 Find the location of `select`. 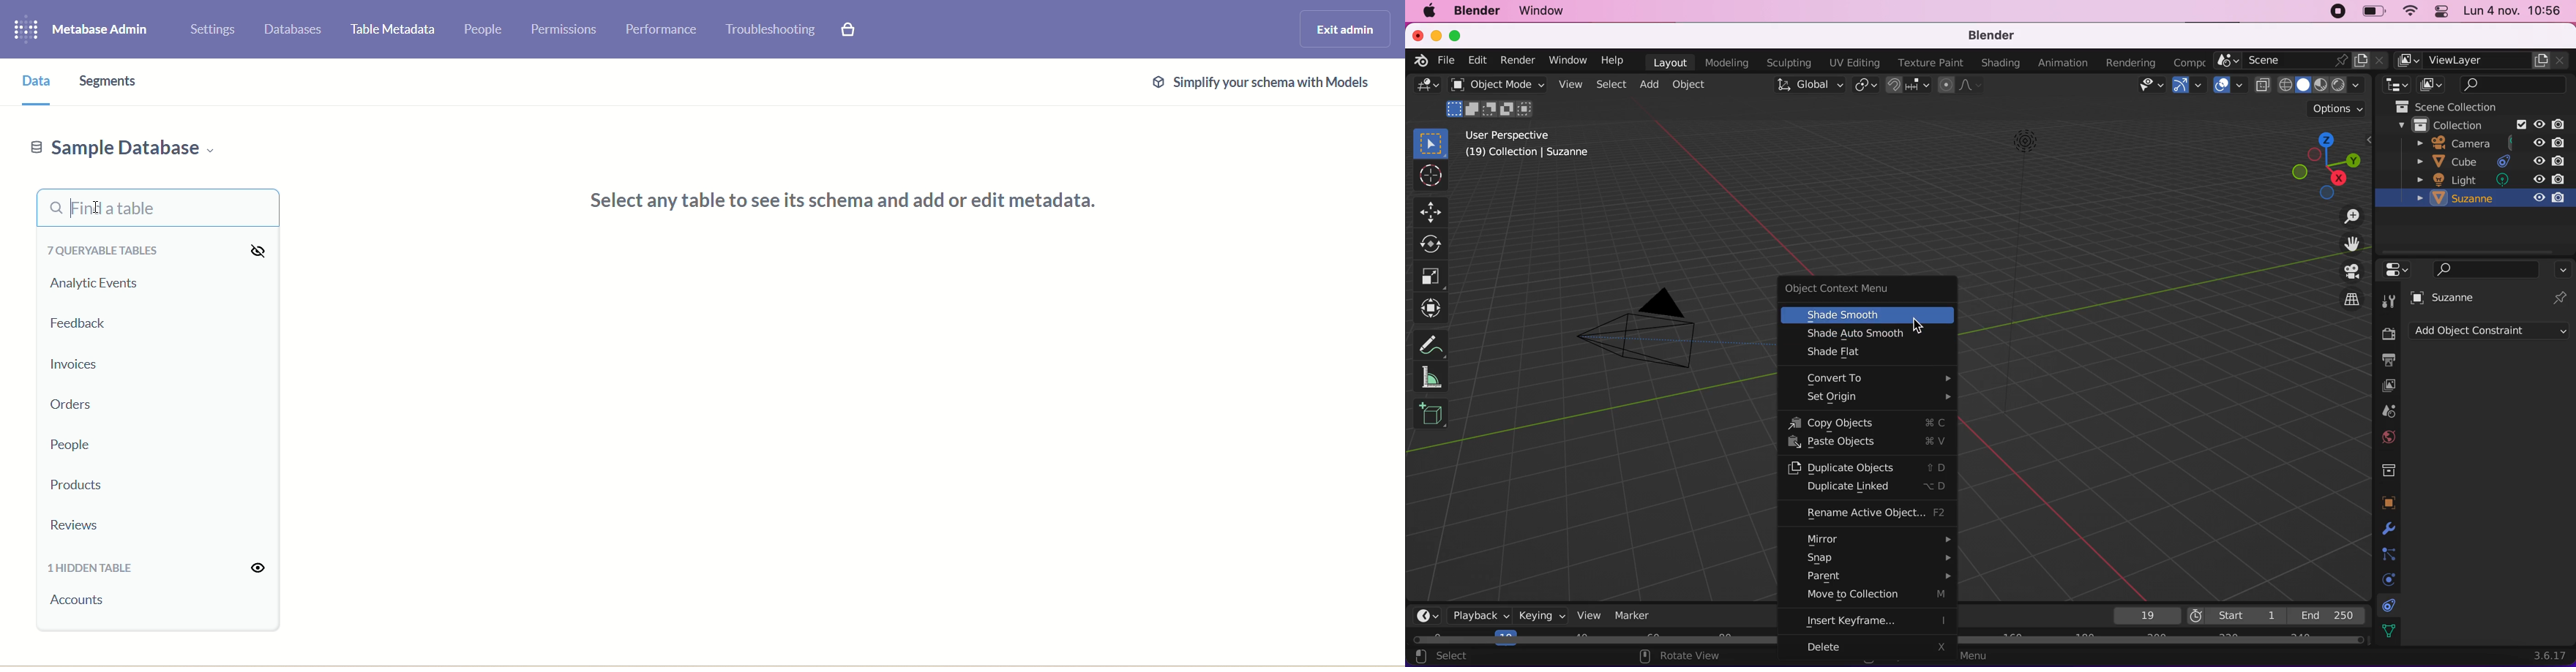

select is located at coordinates (1609, 84).